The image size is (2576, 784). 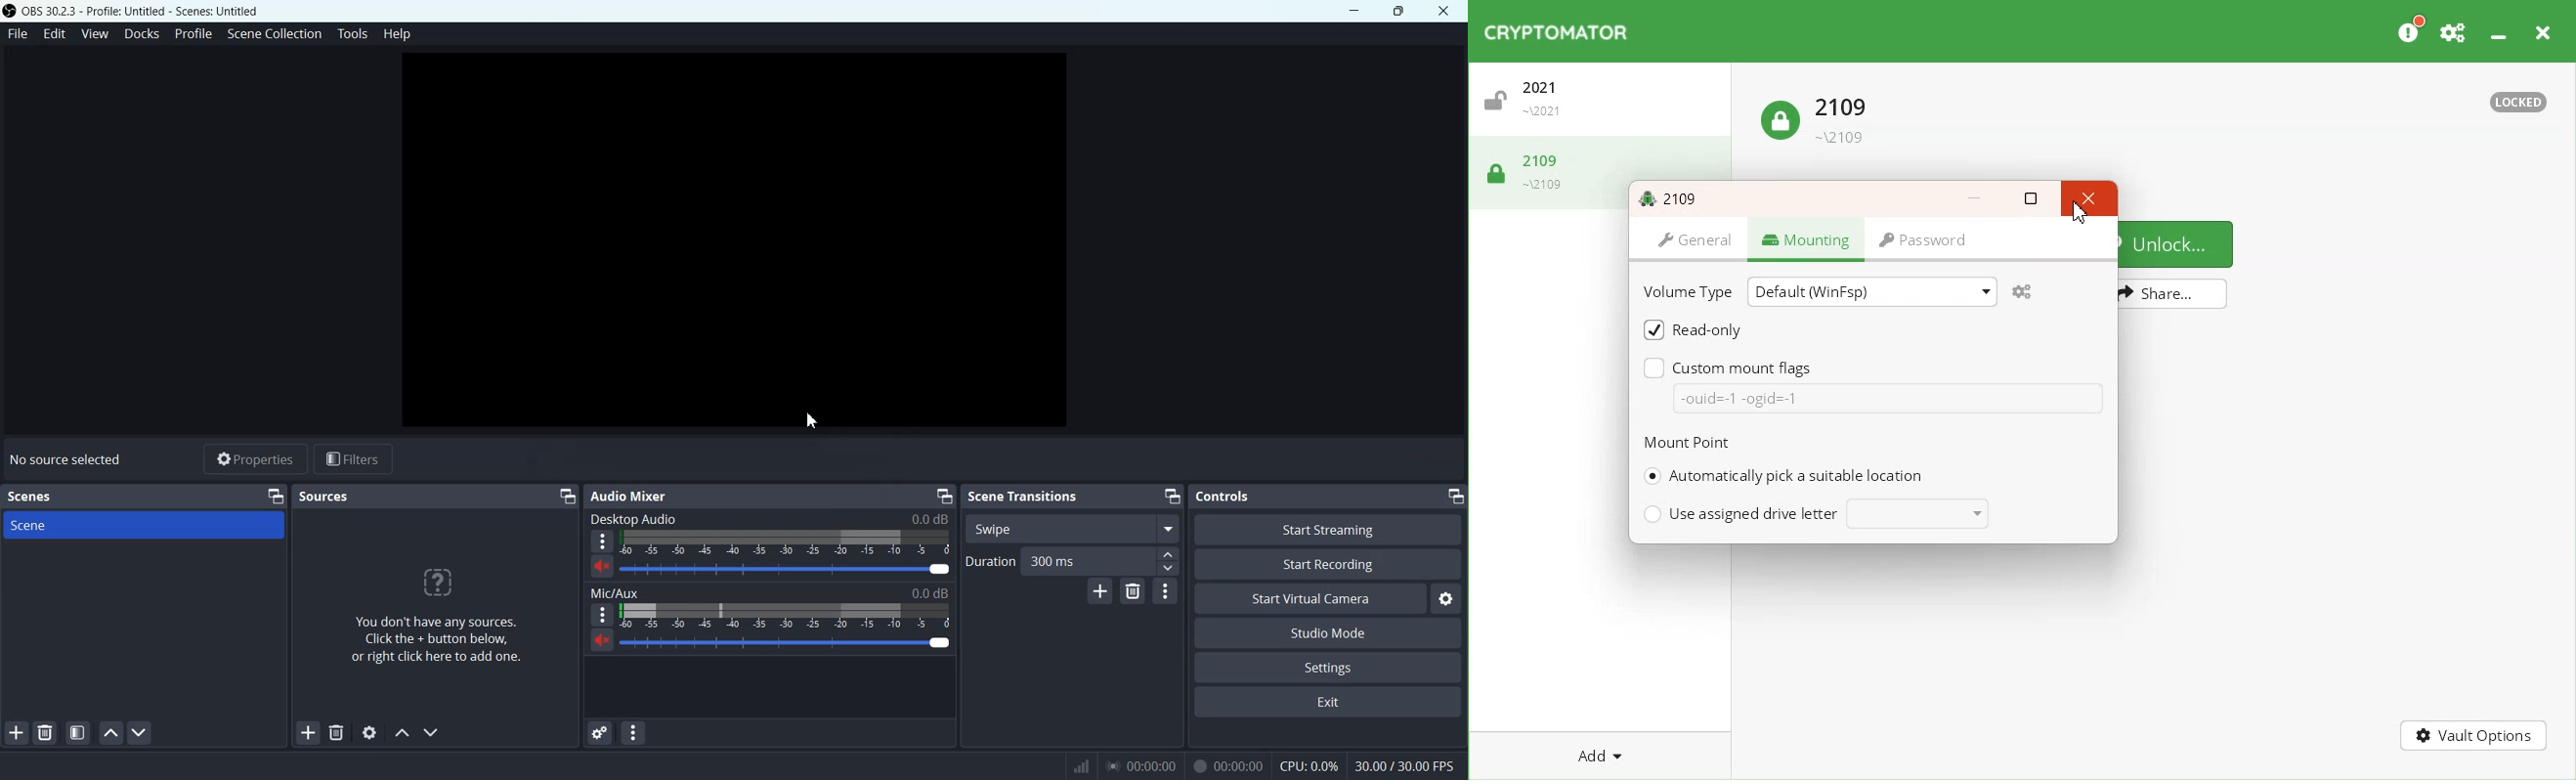 I want to click on Remove selected Scene, so click(x=46, y=733).